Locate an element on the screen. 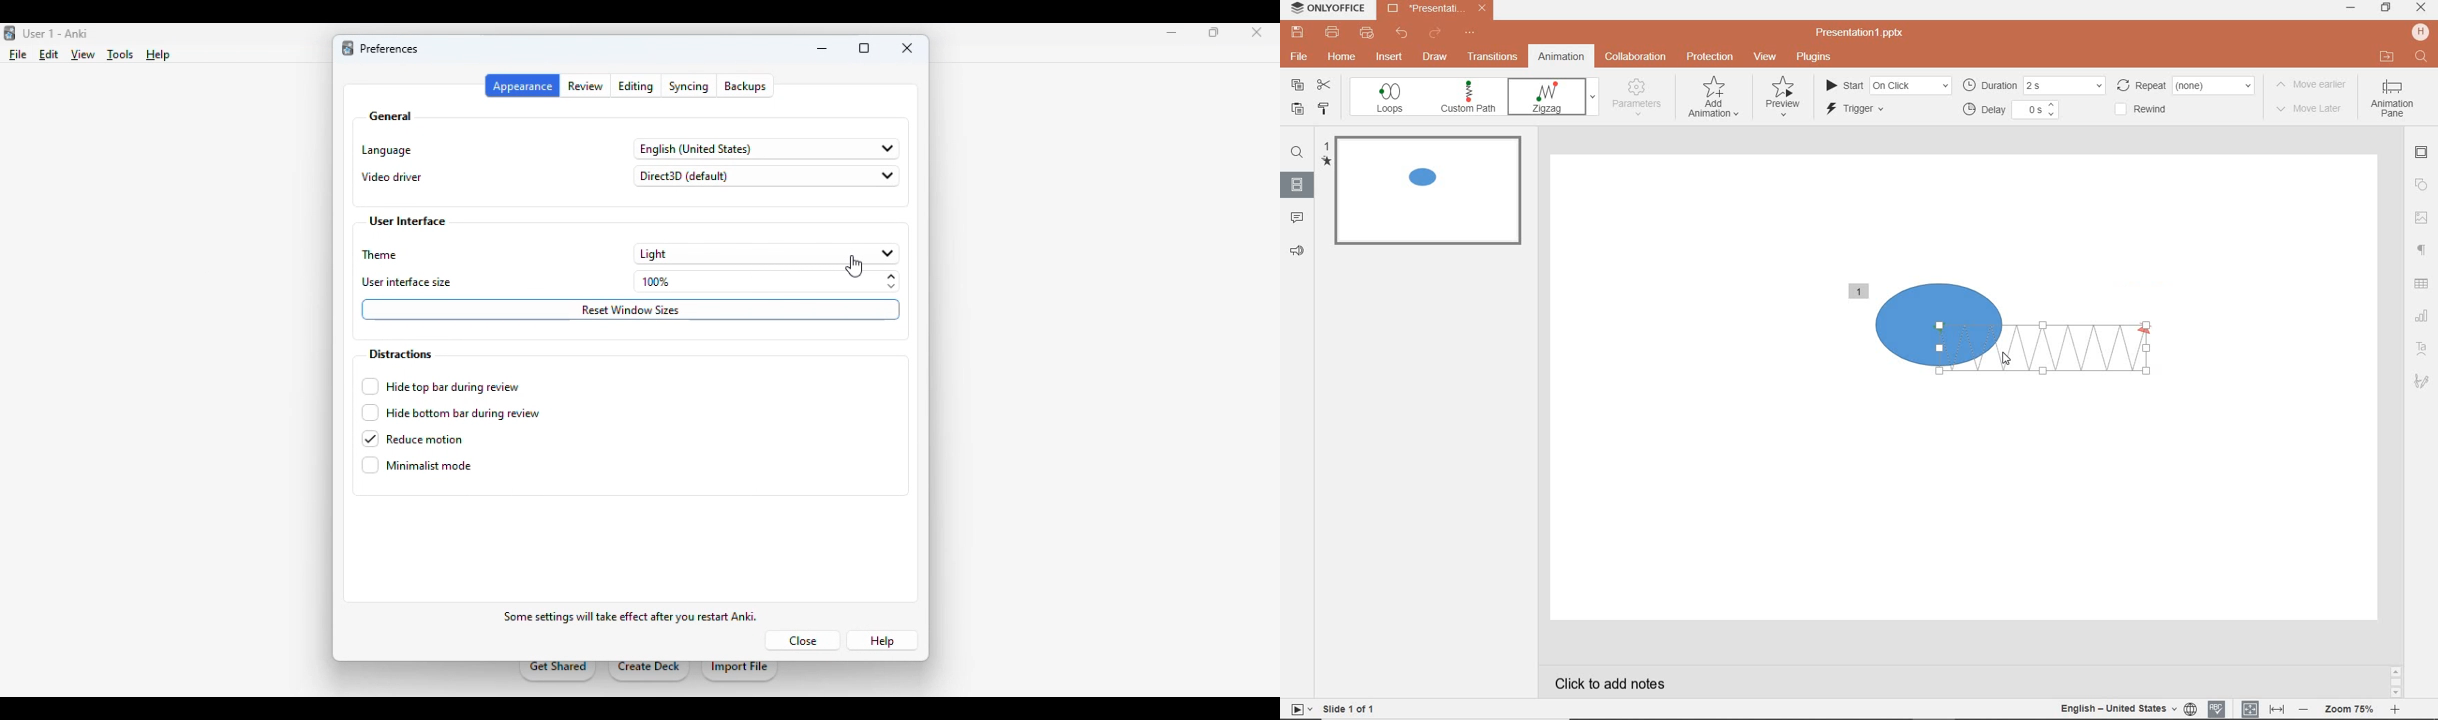 Image resolution: width=2464 pixels, height=728 pixels. minimize is located at coordinates (1172, 33).